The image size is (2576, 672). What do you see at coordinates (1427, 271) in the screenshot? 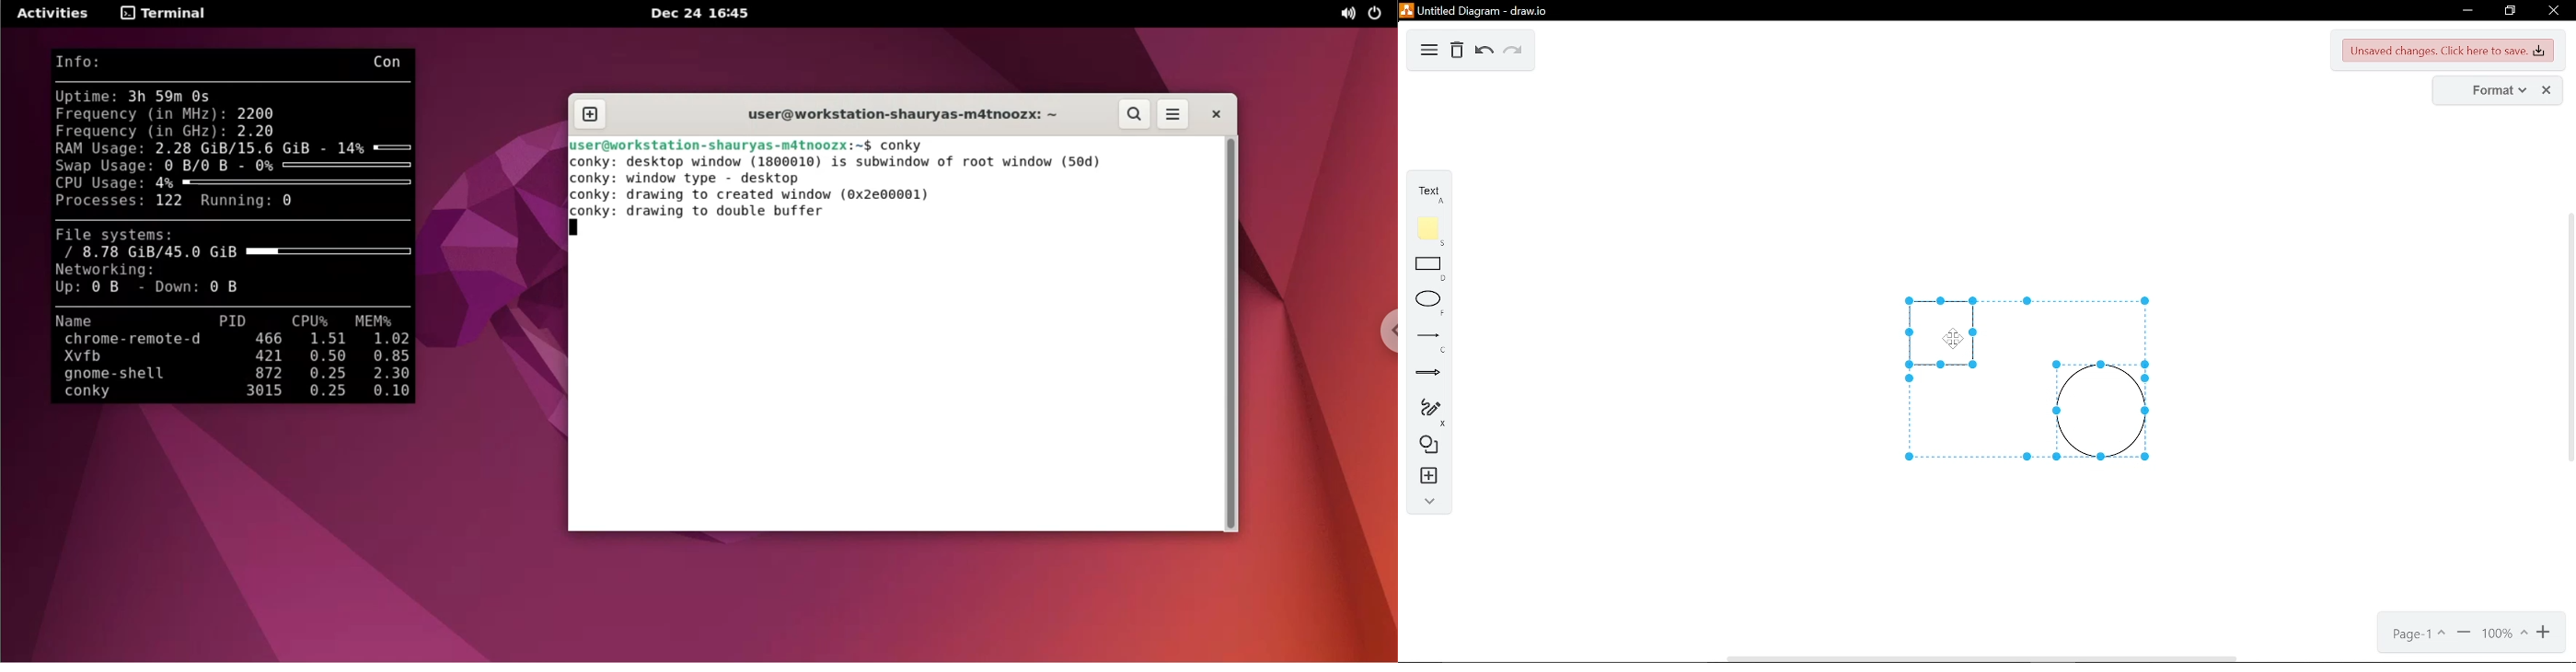
I see `rectangle` at bounding box center [1427, 271].